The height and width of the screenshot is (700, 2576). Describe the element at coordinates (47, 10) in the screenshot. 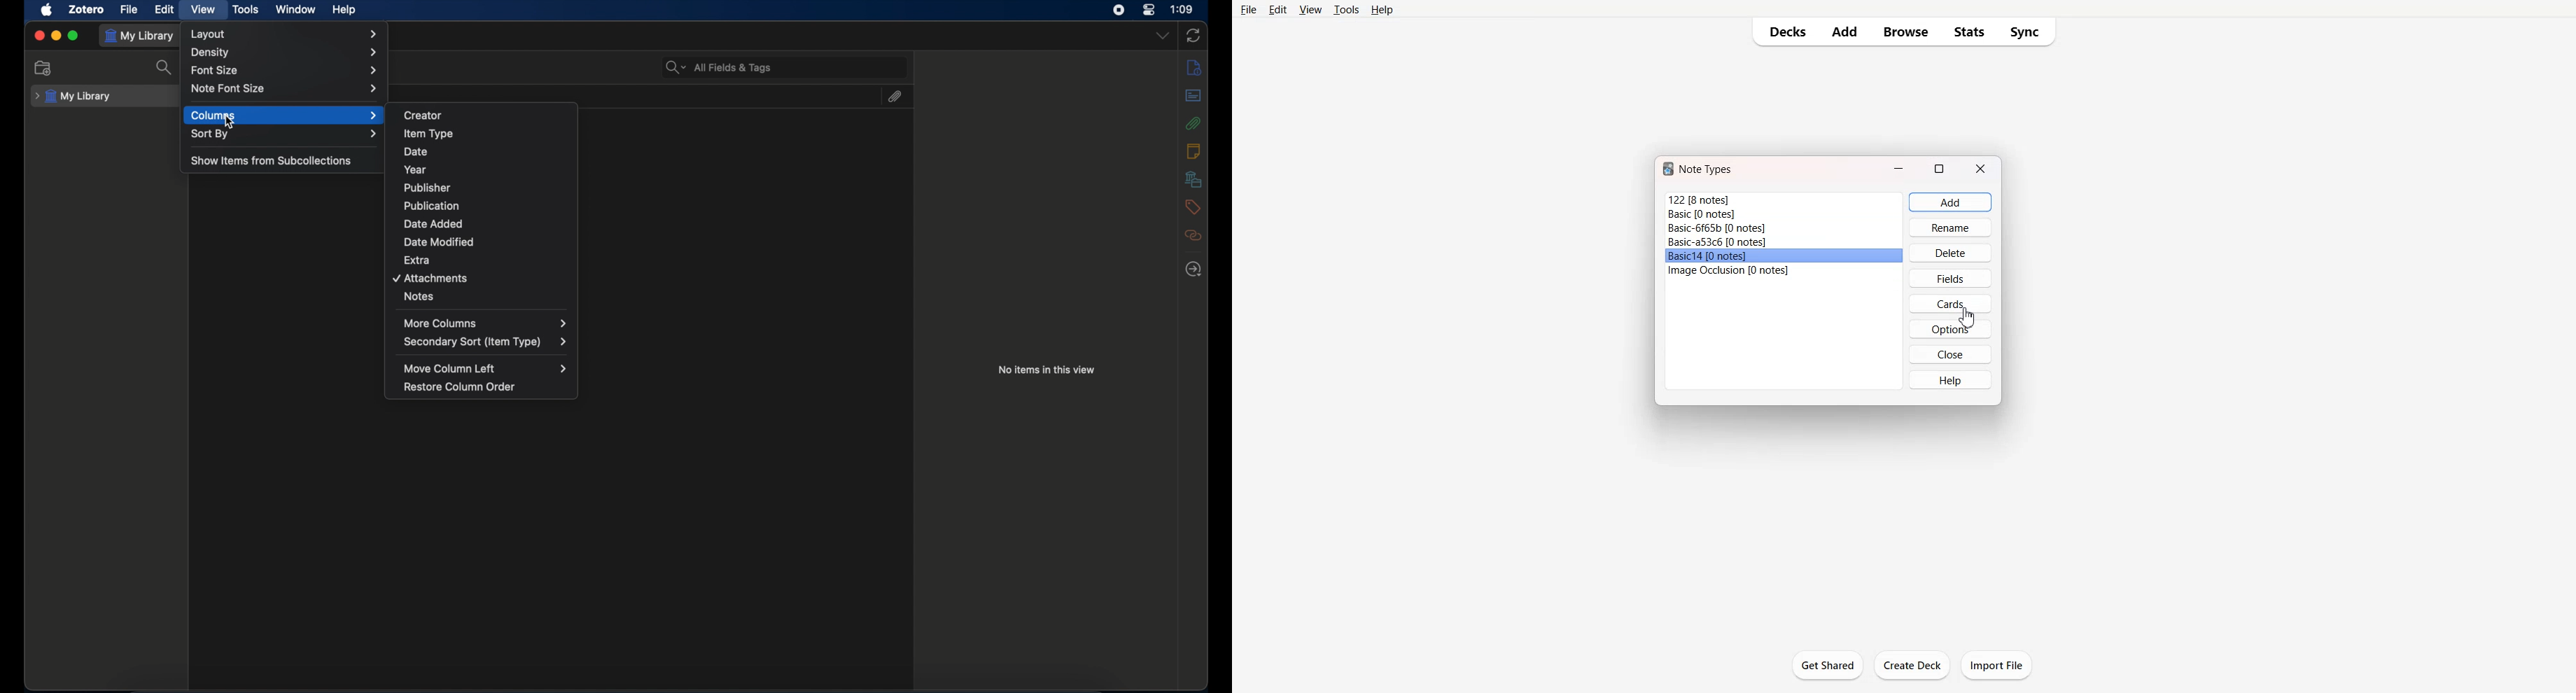

I see `apple` at that location.